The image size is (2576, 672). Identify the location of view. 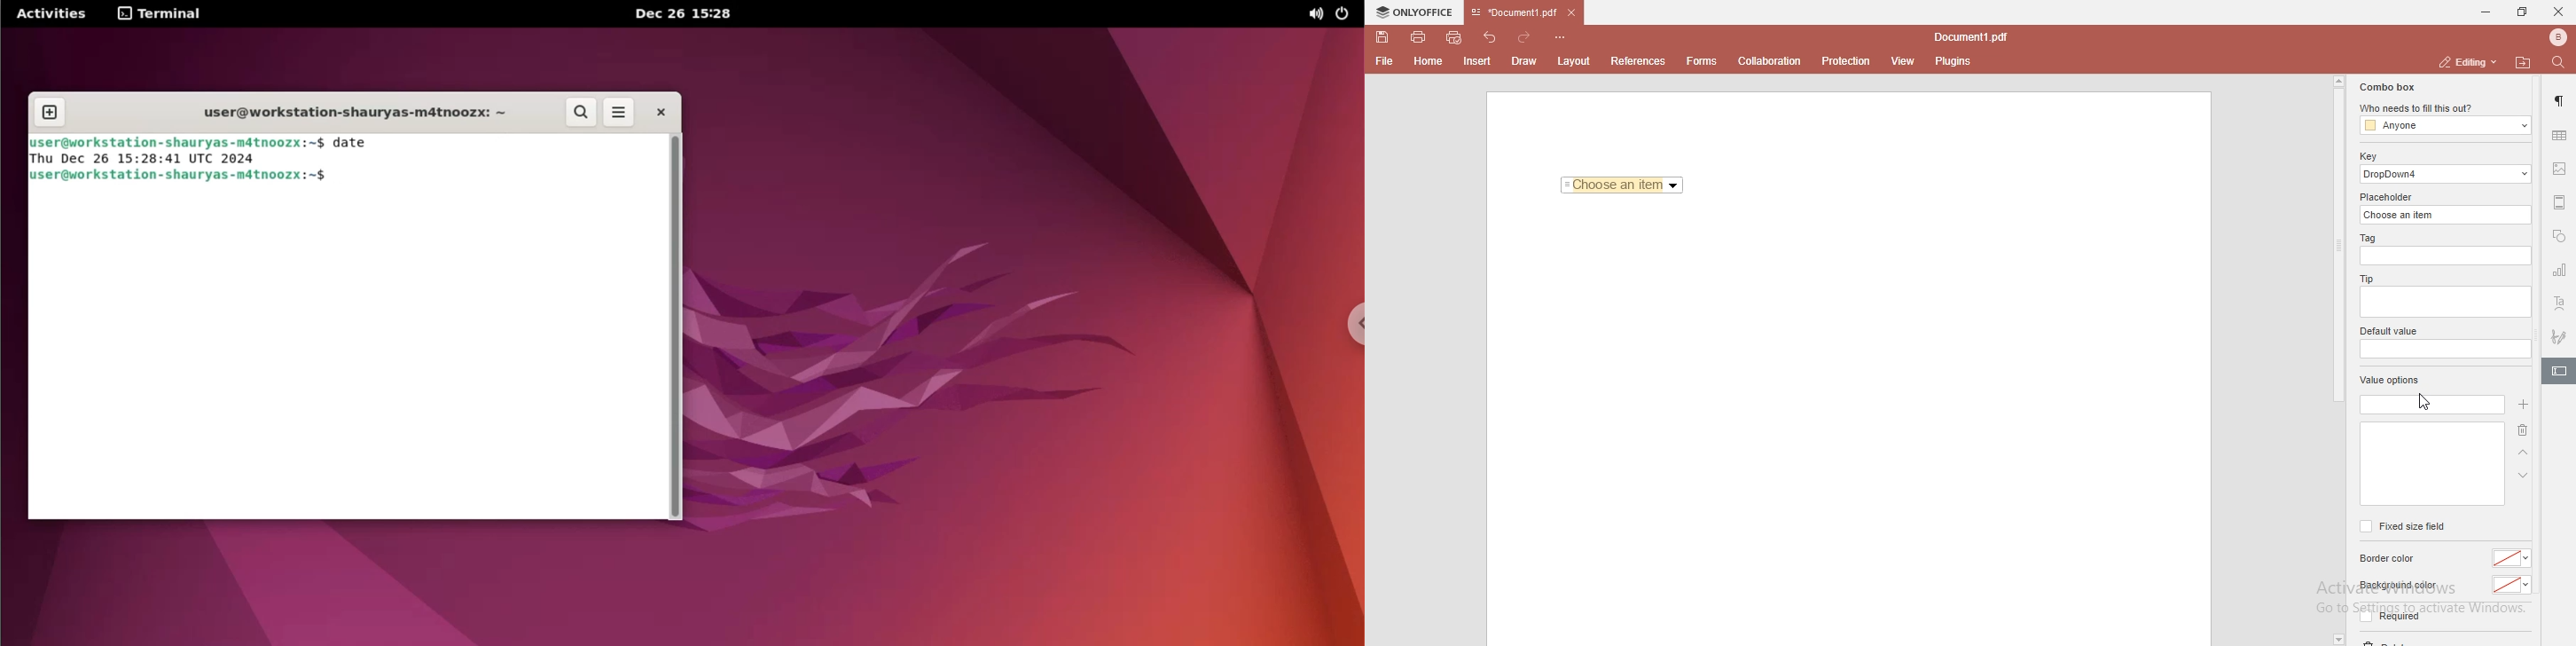
(1904, 61).